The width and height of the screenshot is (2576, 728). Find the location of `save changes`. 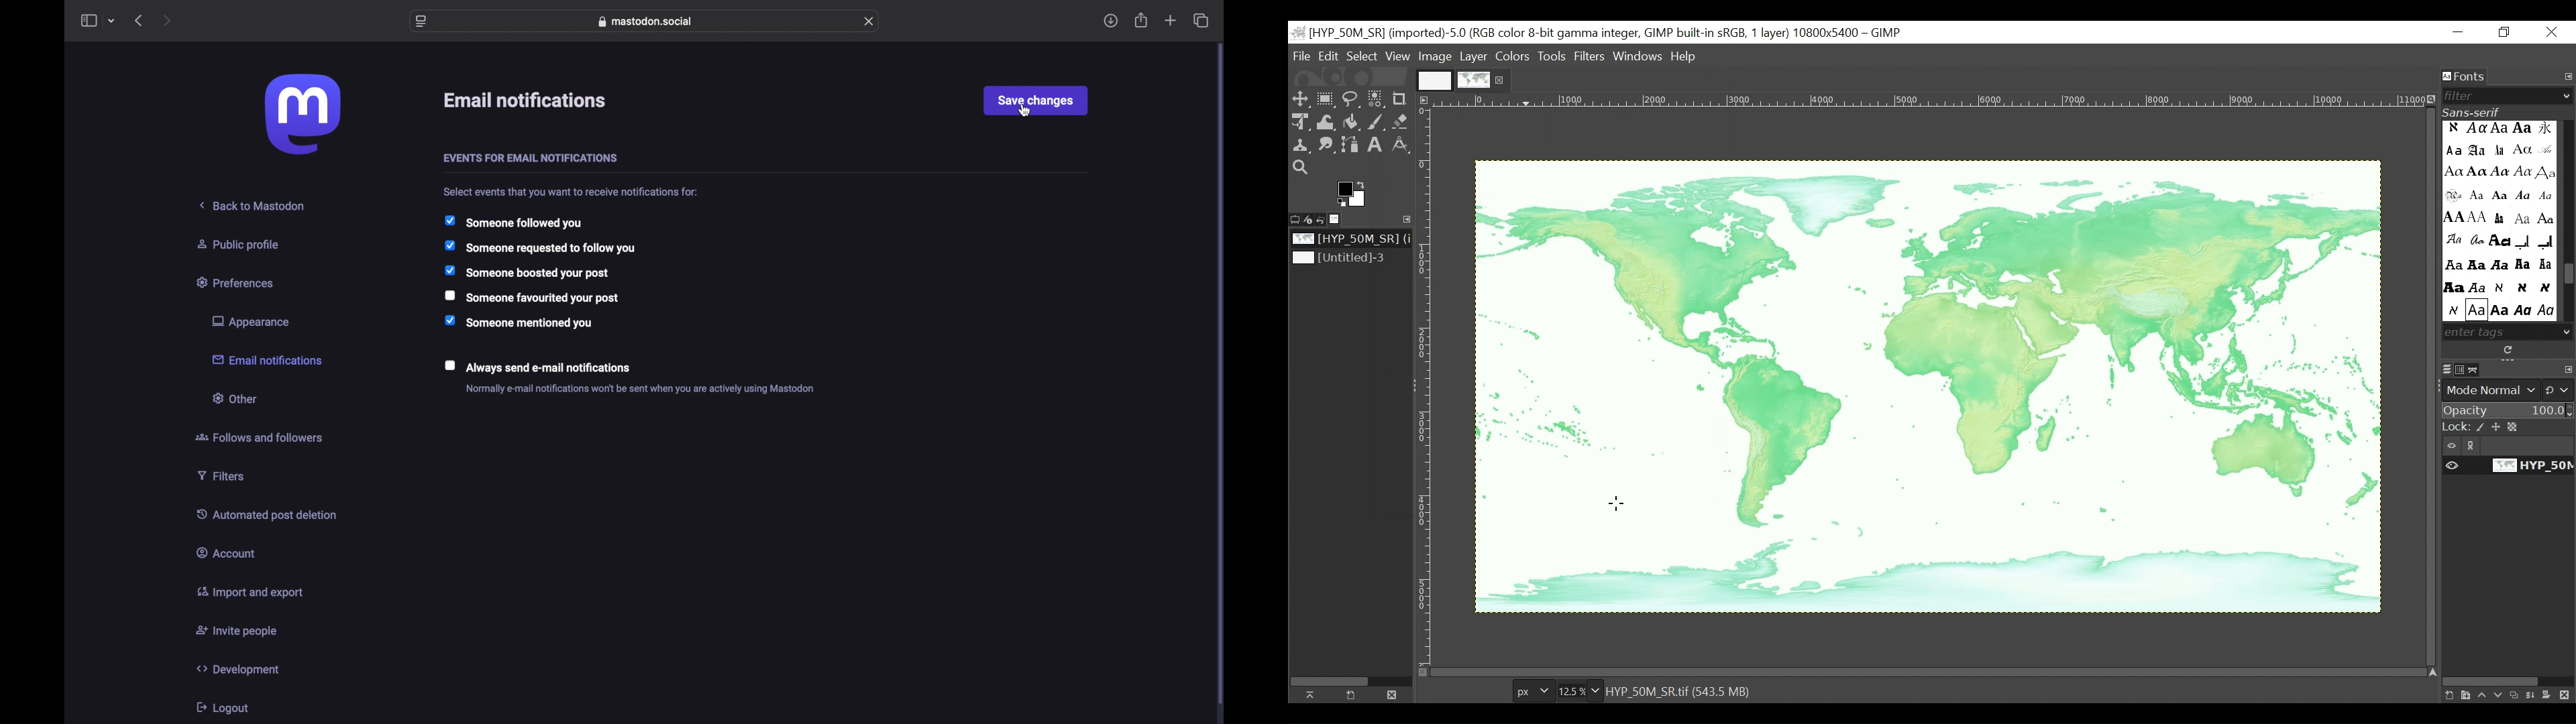

save changes is located at coordinates (1035, 100).